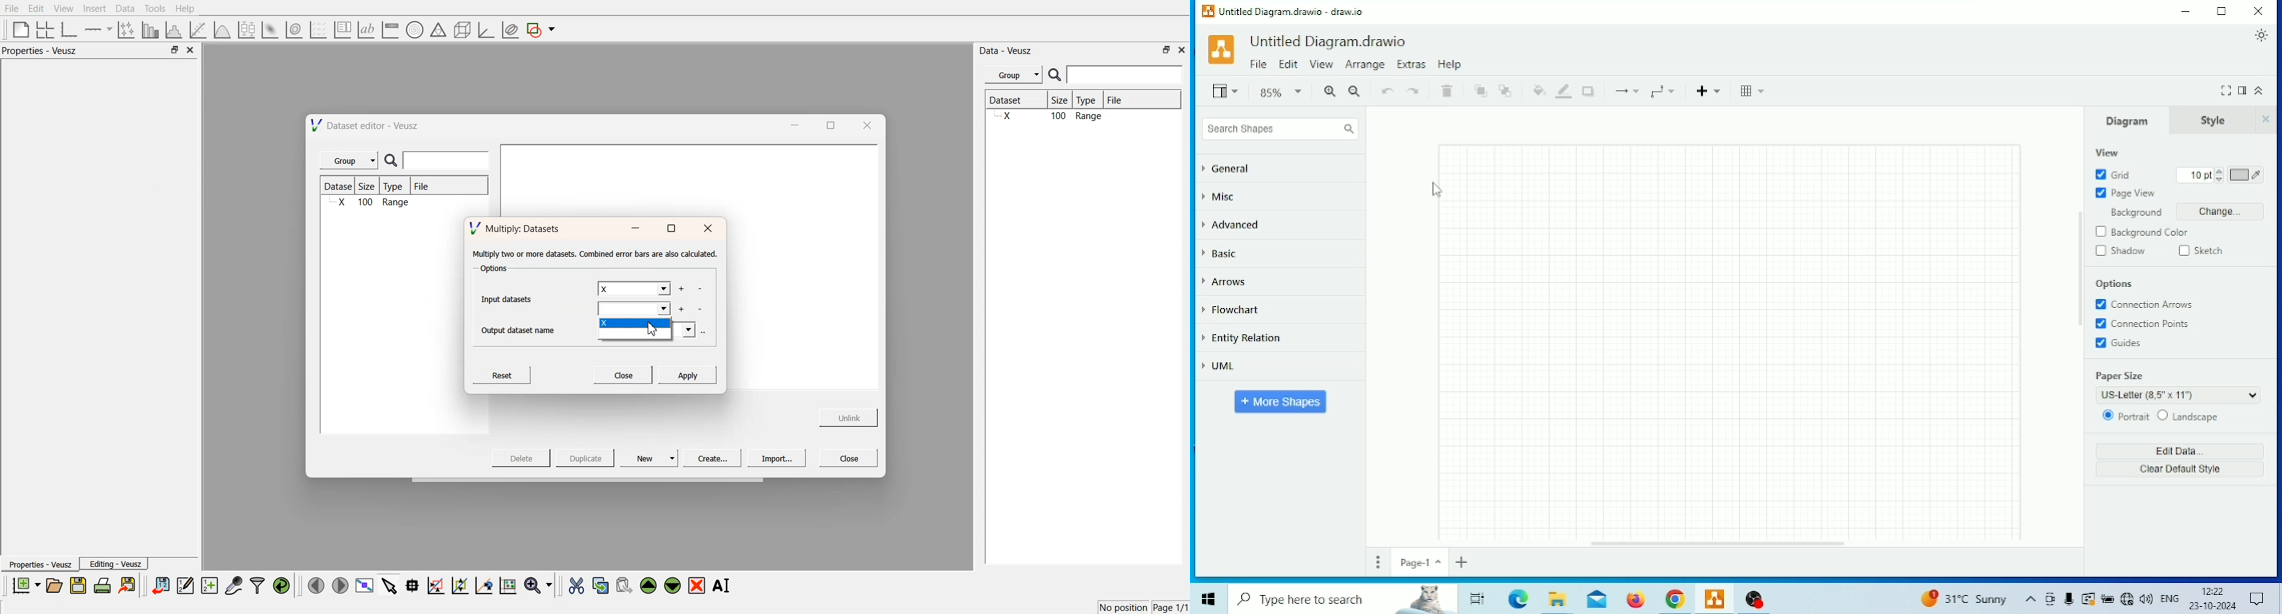 This screenshot has width=2296, height=616. Describe the element at coordinates (1479, 597) in the screenshot. I see `Task View` at that location.